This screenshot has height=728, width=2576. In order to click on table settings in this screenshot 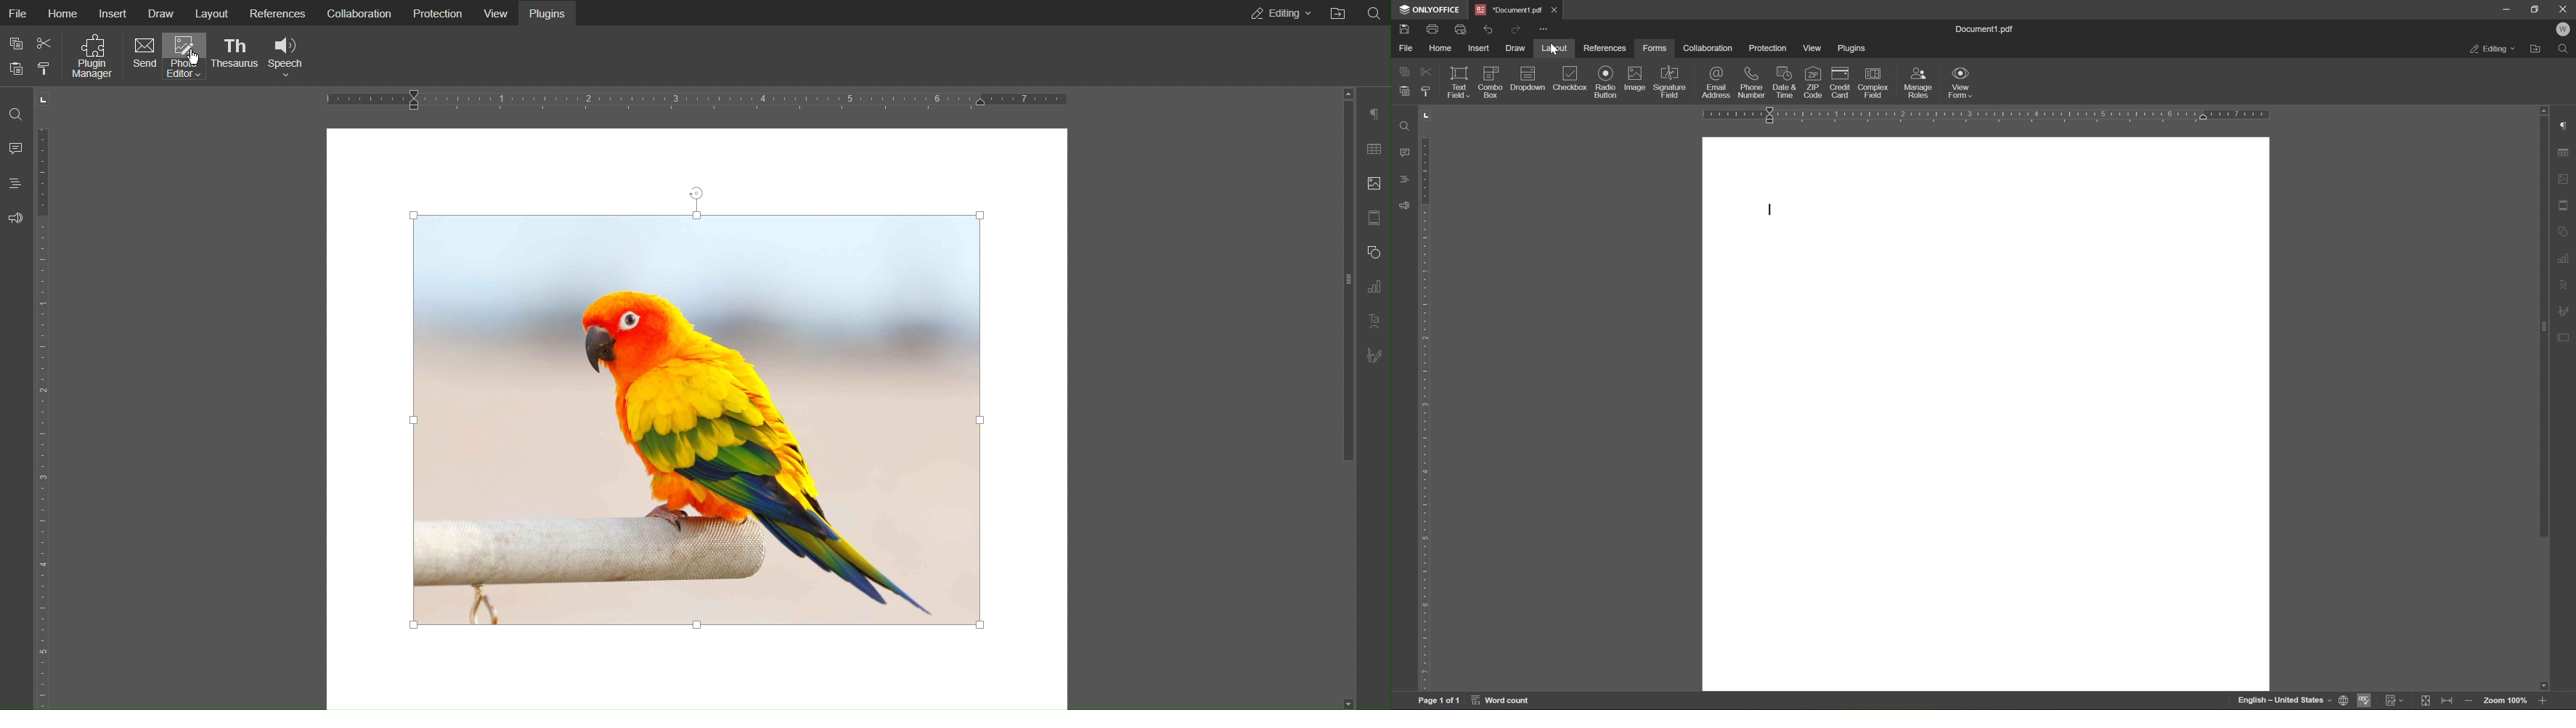, I will do `click(2565, 152)`.